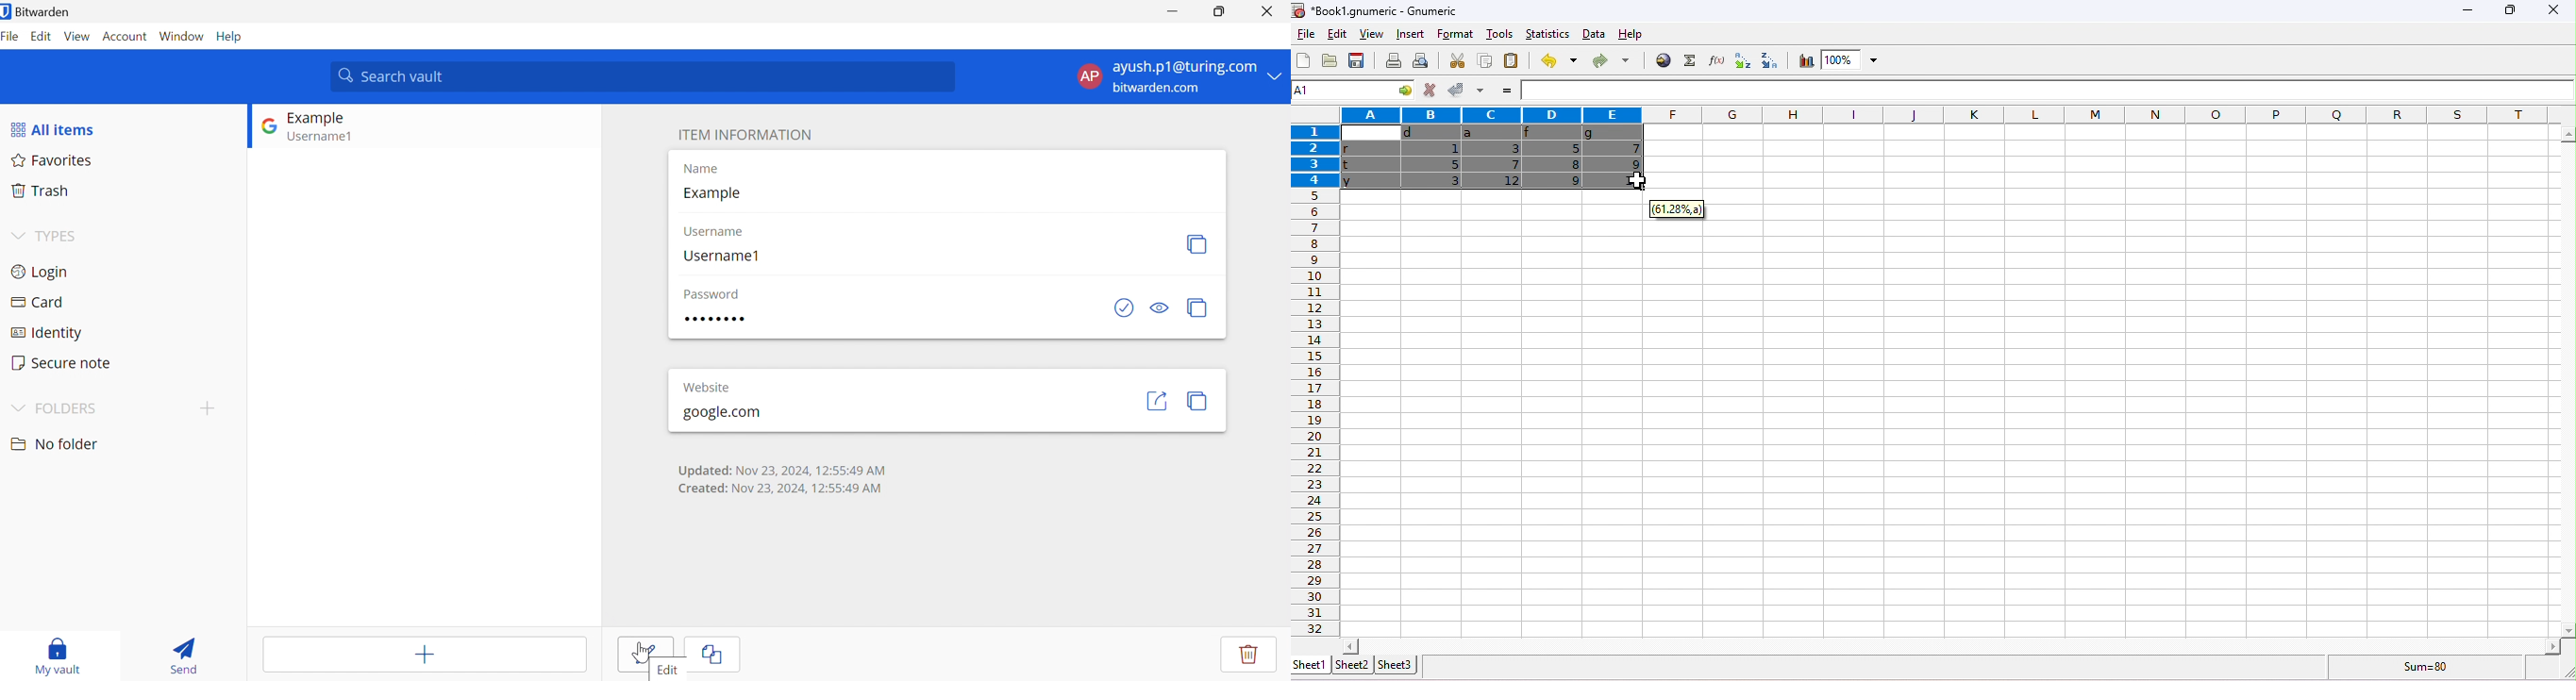  What do you see at coordinates (1457, 89) in the screenshot?
I see `accept changes` at bounding box center [1457, 89].